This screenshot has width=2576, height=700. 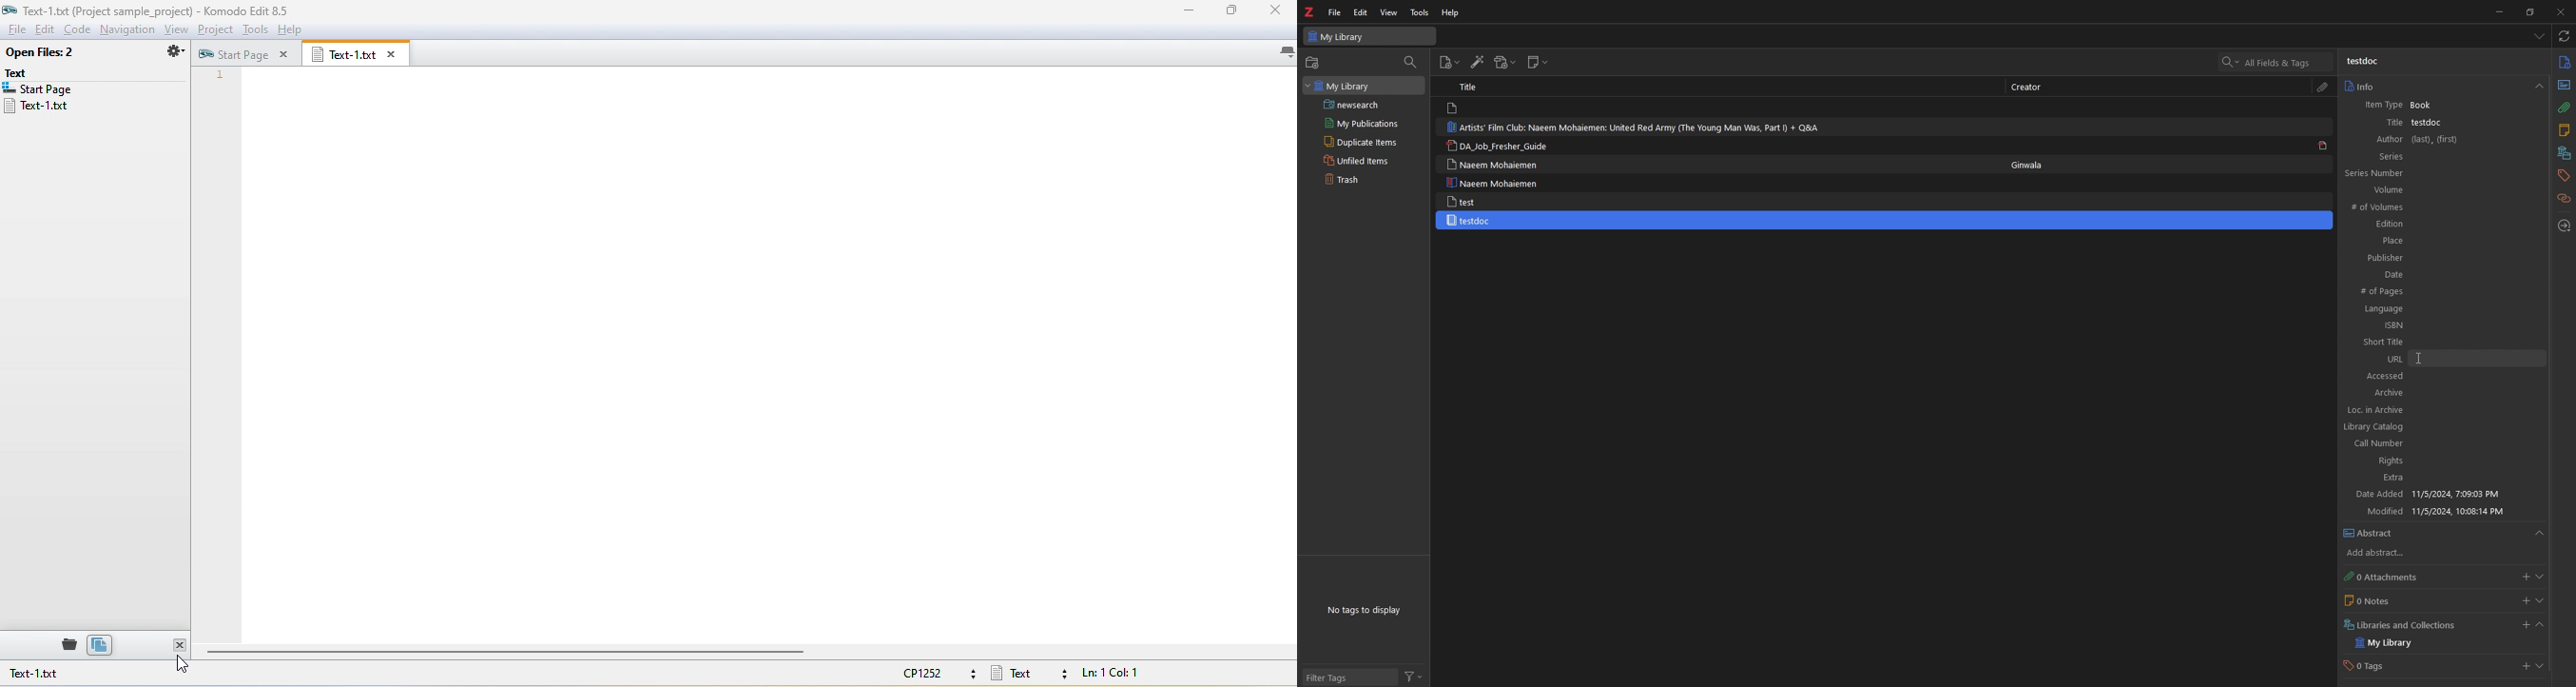 I want to click on 0 attachment, so click(x=2388, y=578).